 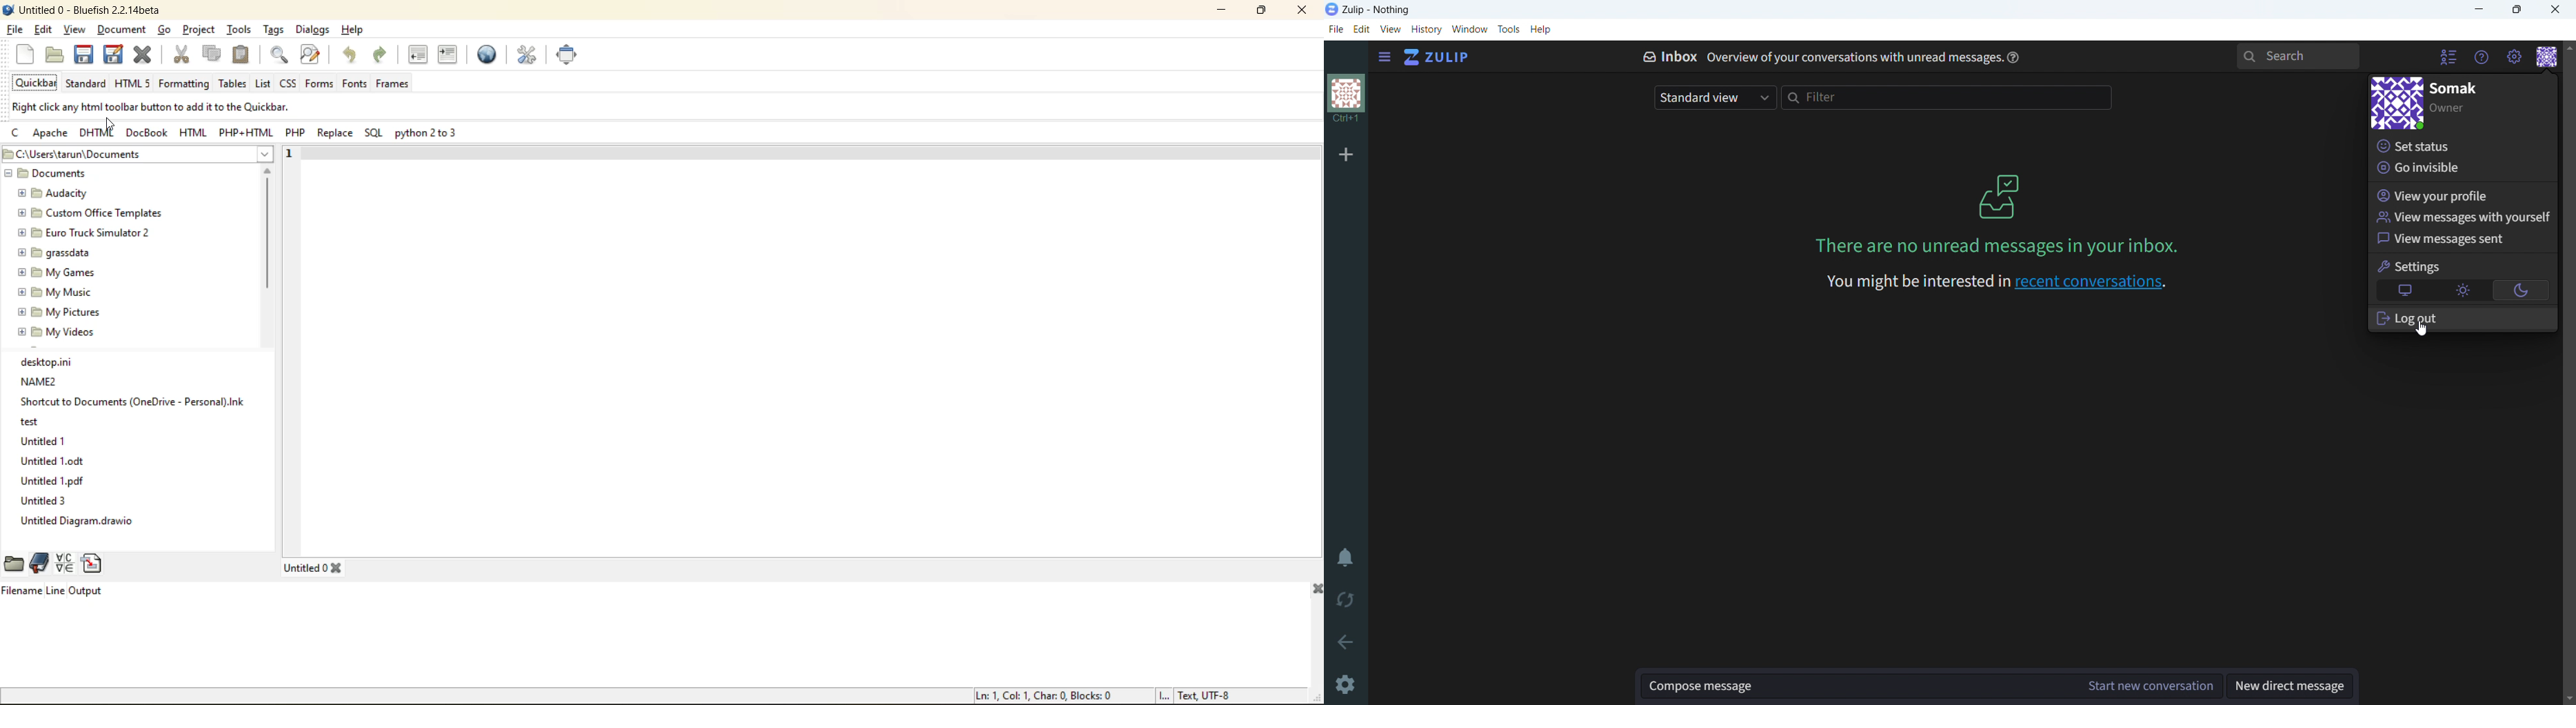 I want to click on minimize, so click(x=2479, y=10).